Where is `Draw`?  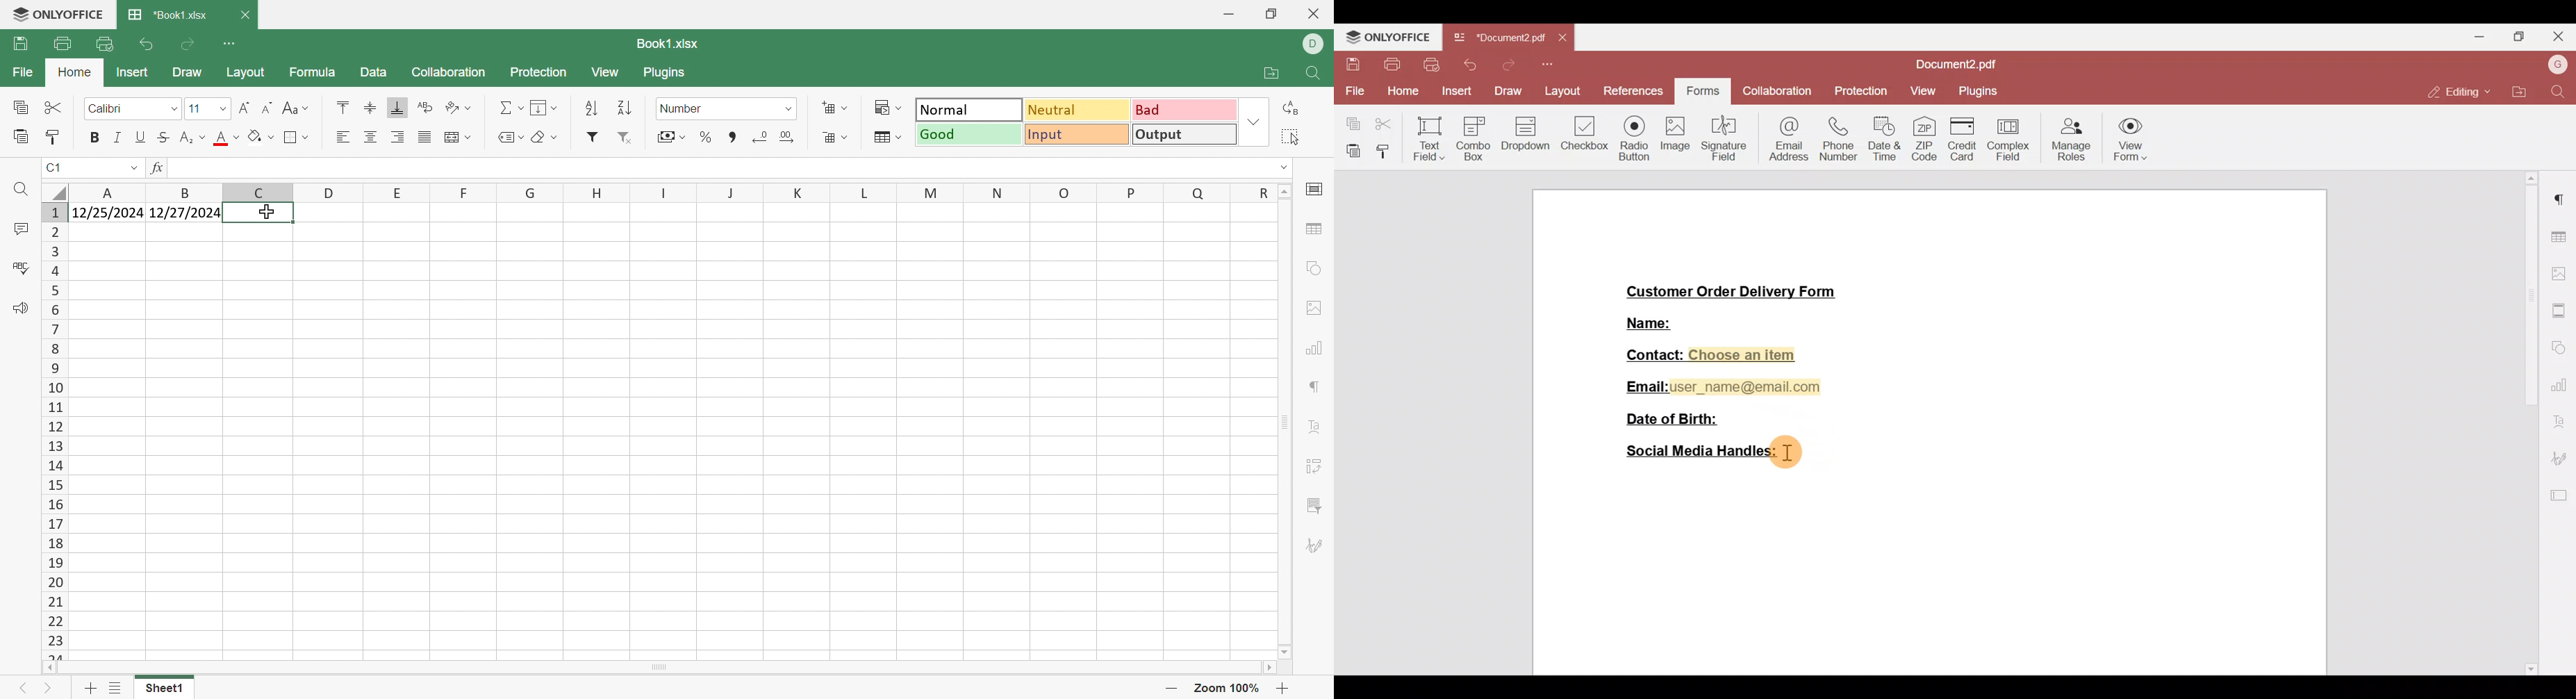
Draw is located at coordinates (1508, 90).